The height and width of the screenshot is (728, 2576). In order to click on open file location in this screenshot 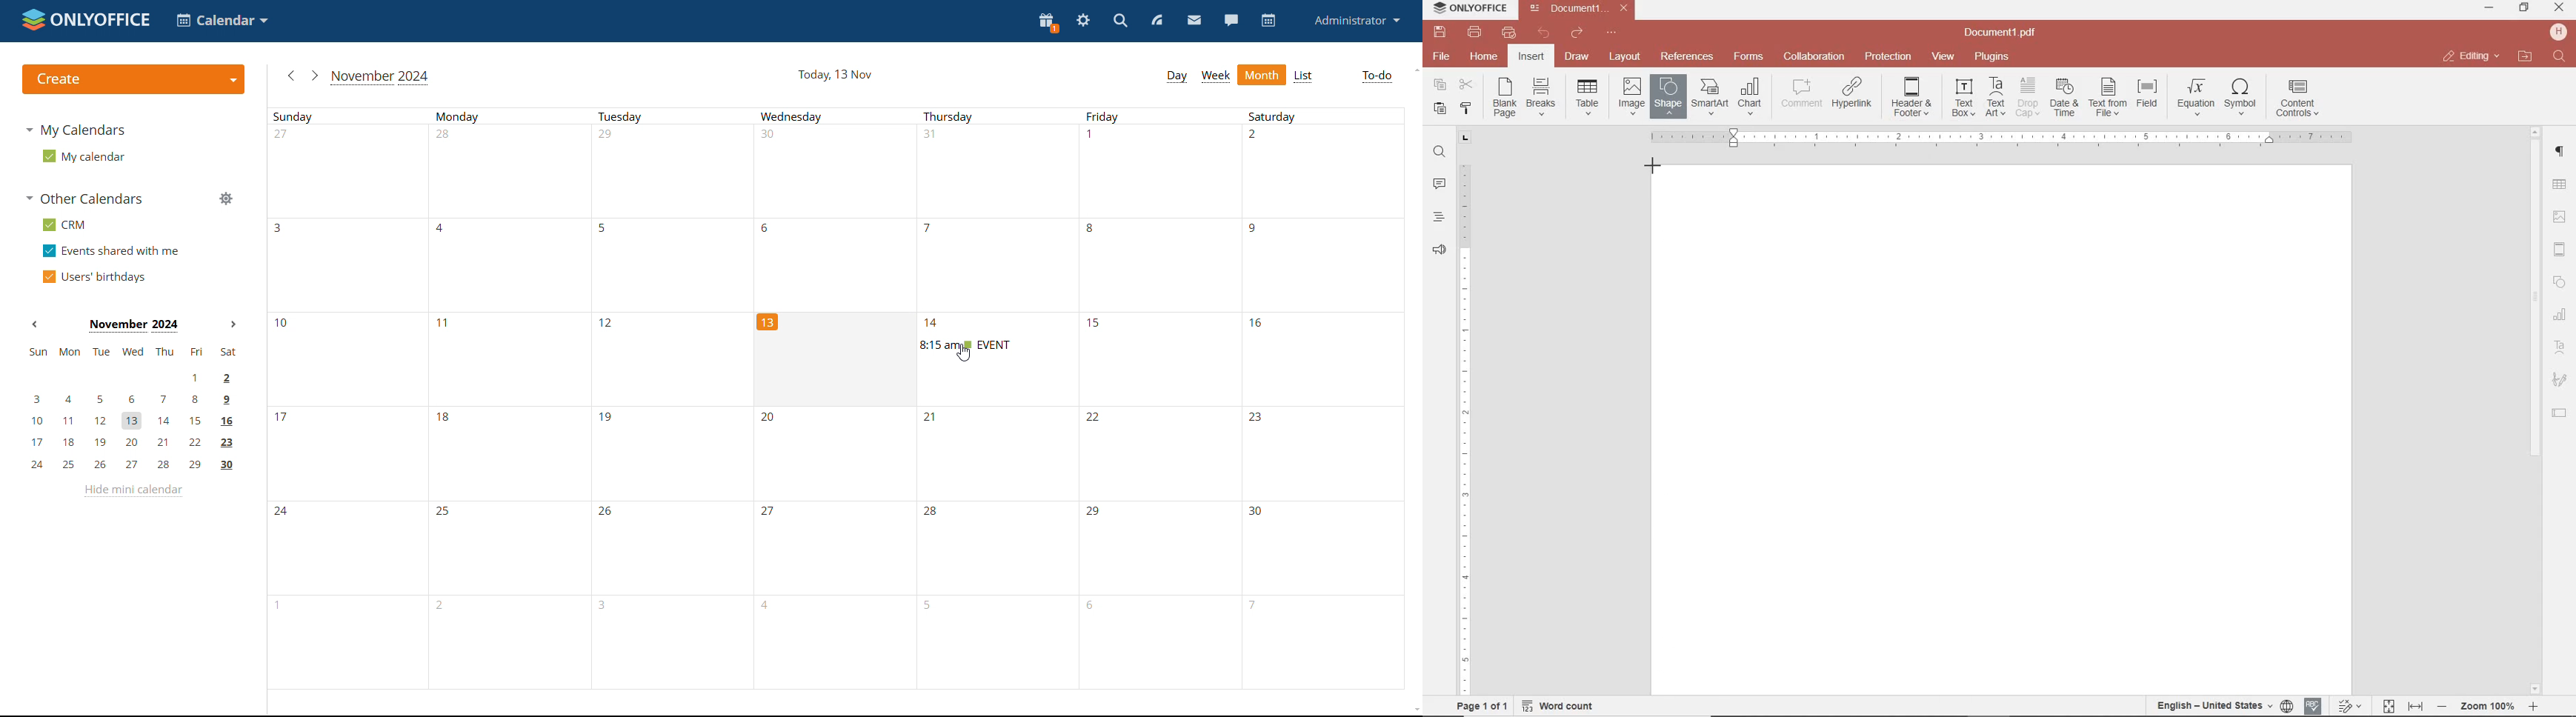, I will do `click(2526, 57)`.